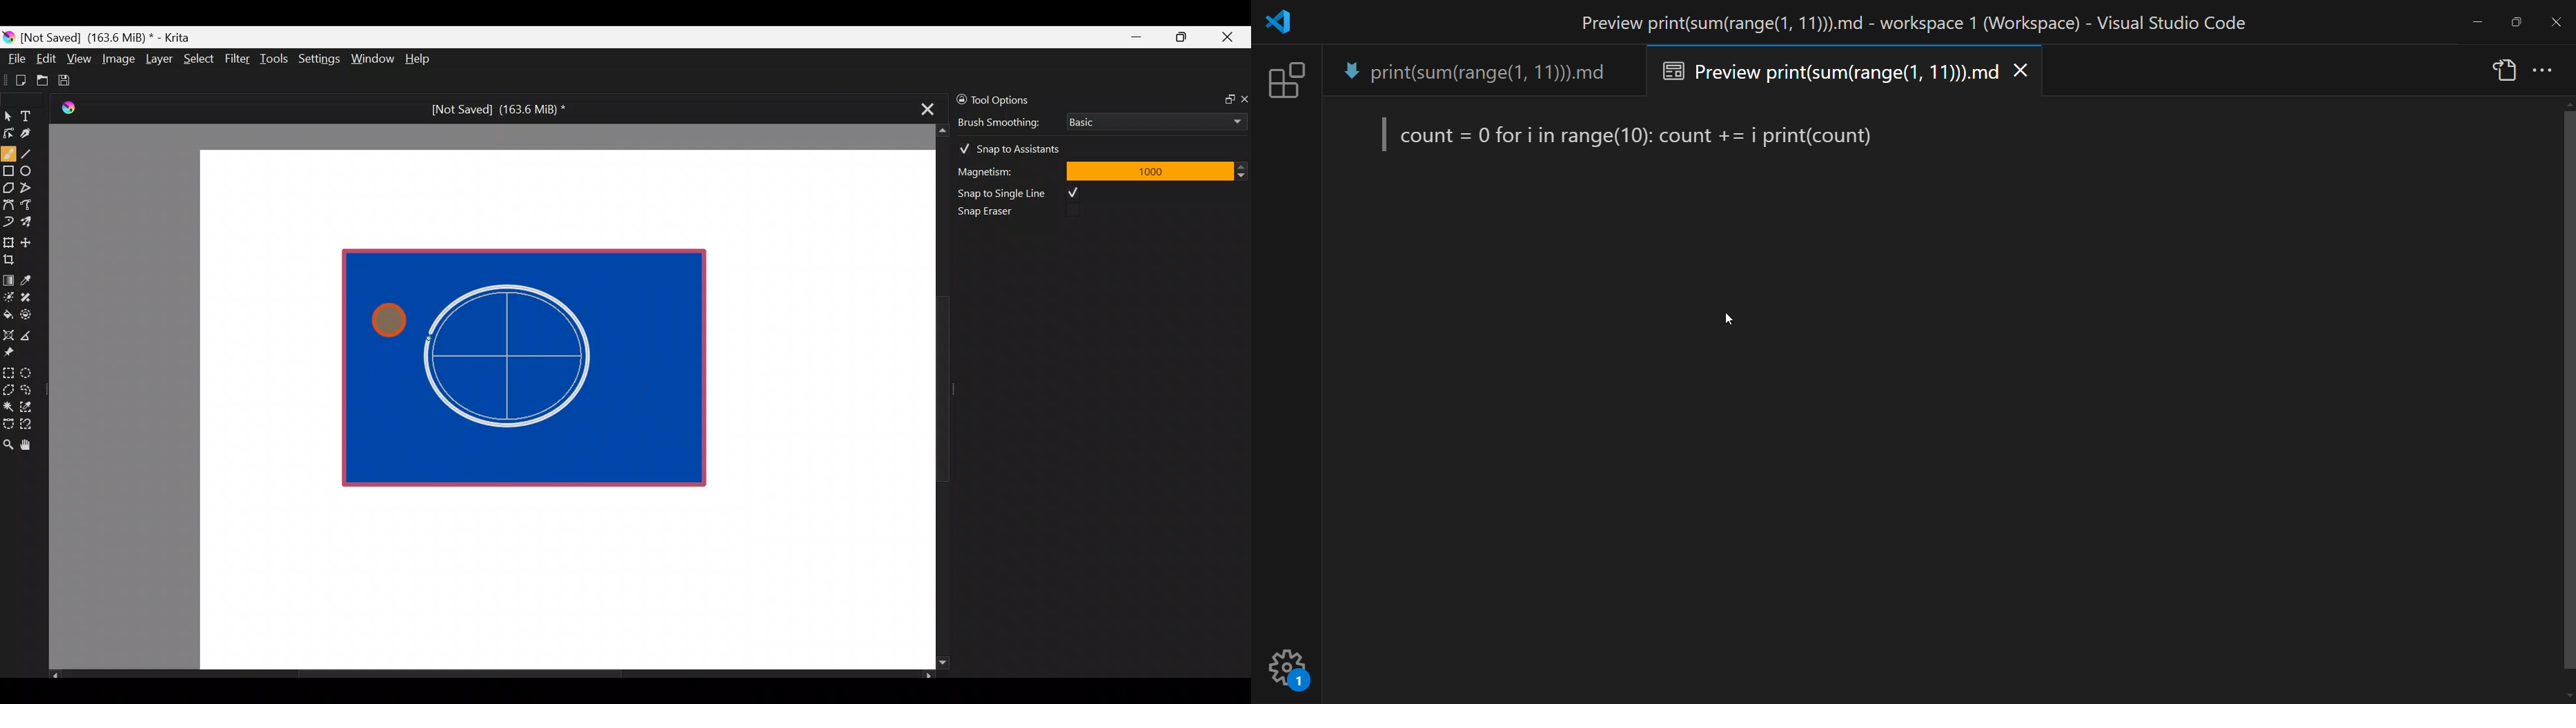 Image resolution: width=2576 pixels, height=728 pixels. Describe the element at coordinates (493, 110) in the screenshot. I see `[Not Saved] (163.6 MiB) *` at that location.